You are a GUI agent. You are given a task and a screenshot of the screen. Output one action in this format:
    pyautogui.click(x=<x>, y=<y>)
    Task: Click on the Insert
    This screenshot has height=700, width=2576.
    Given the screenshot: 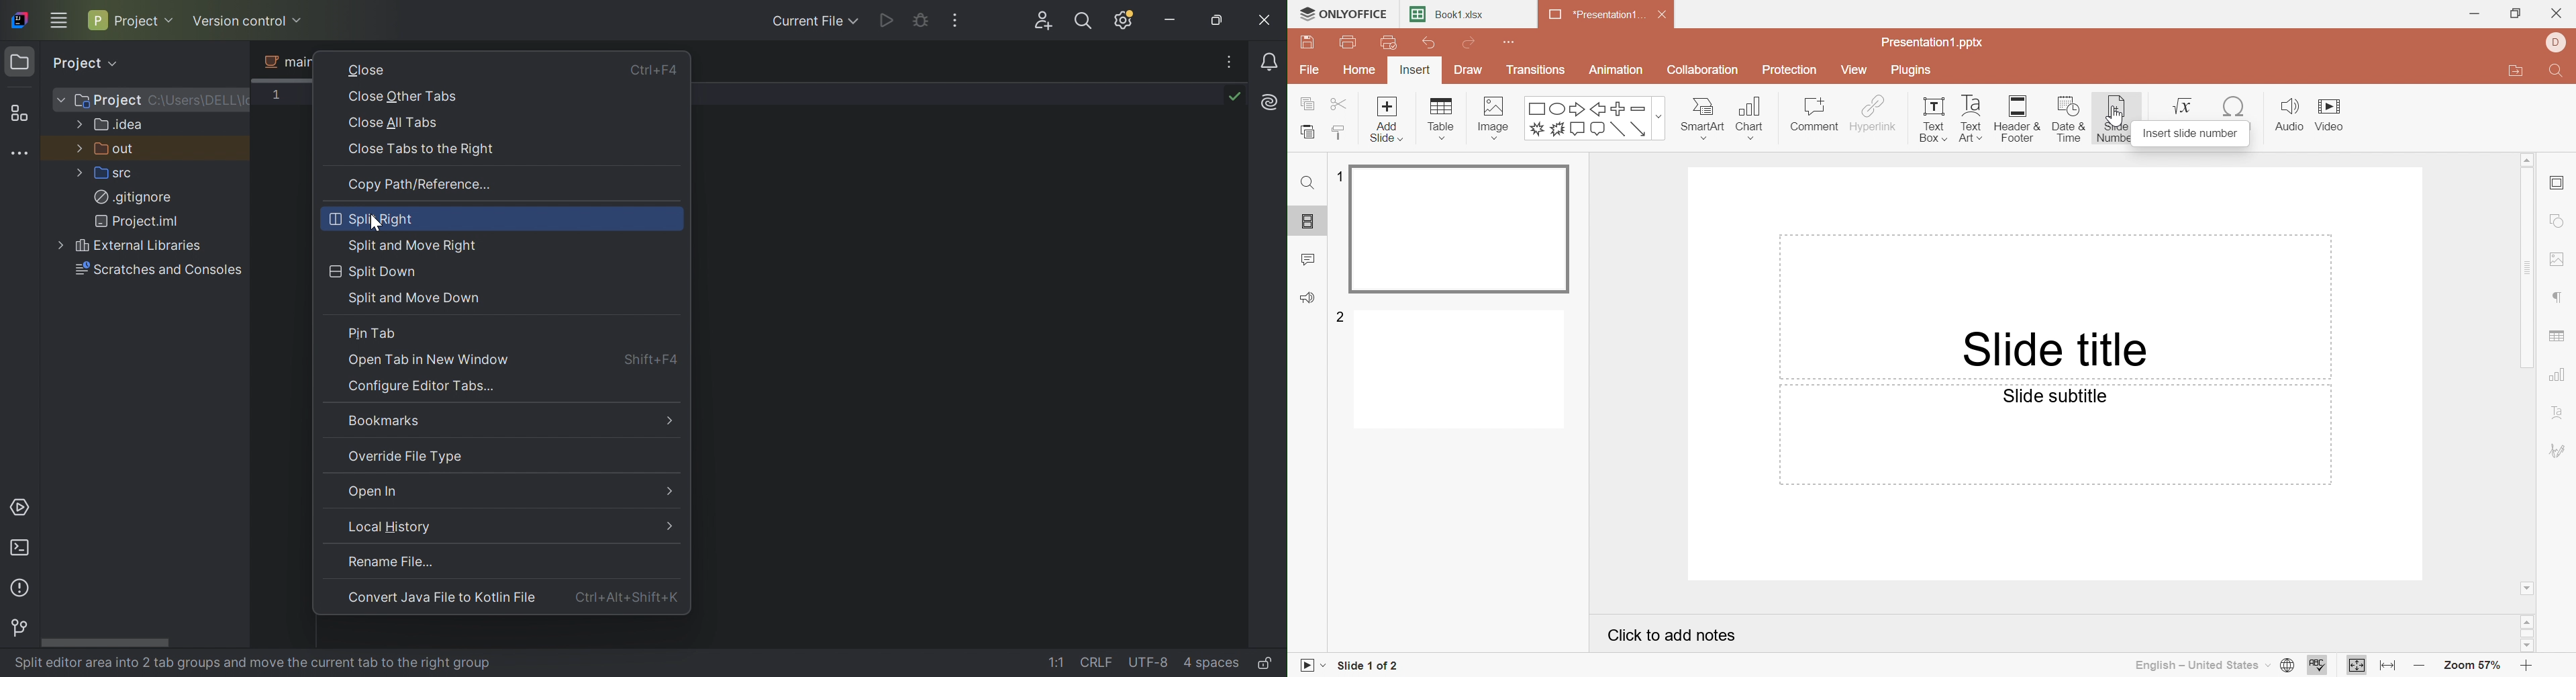 What is the action you would take?
    pyautogui.click(x=1415, y=72)
    